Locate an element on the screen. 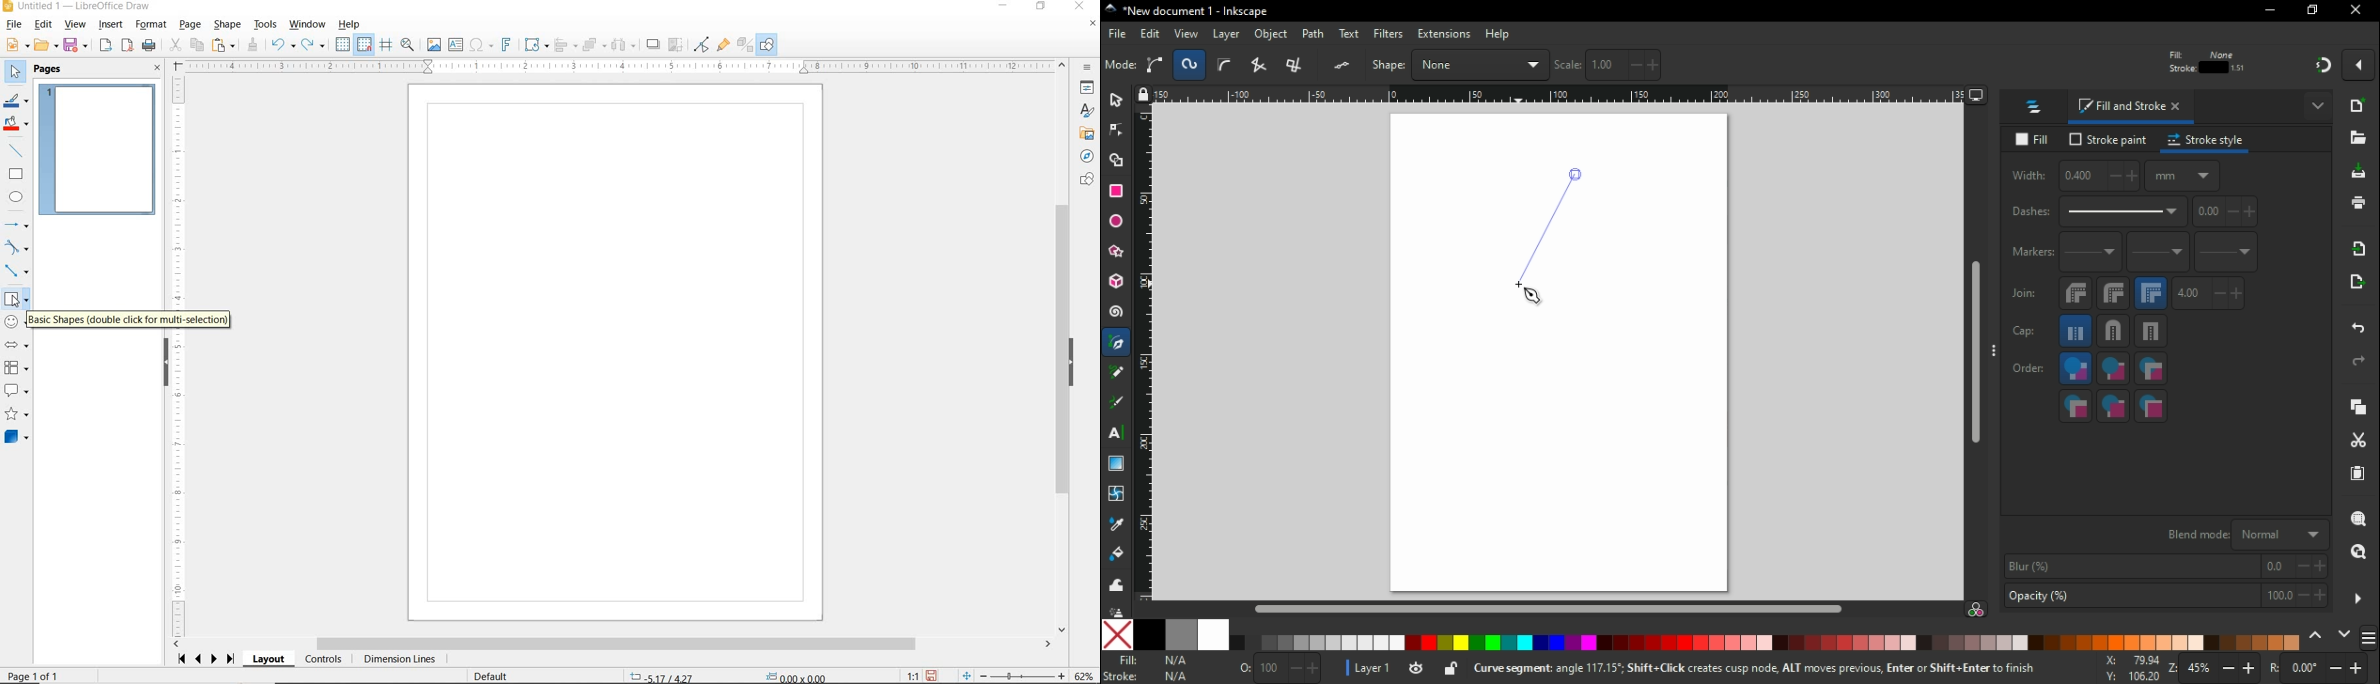 This screenshot has height=700, width=2380. WINDOW is located at coordinates (308, 25).